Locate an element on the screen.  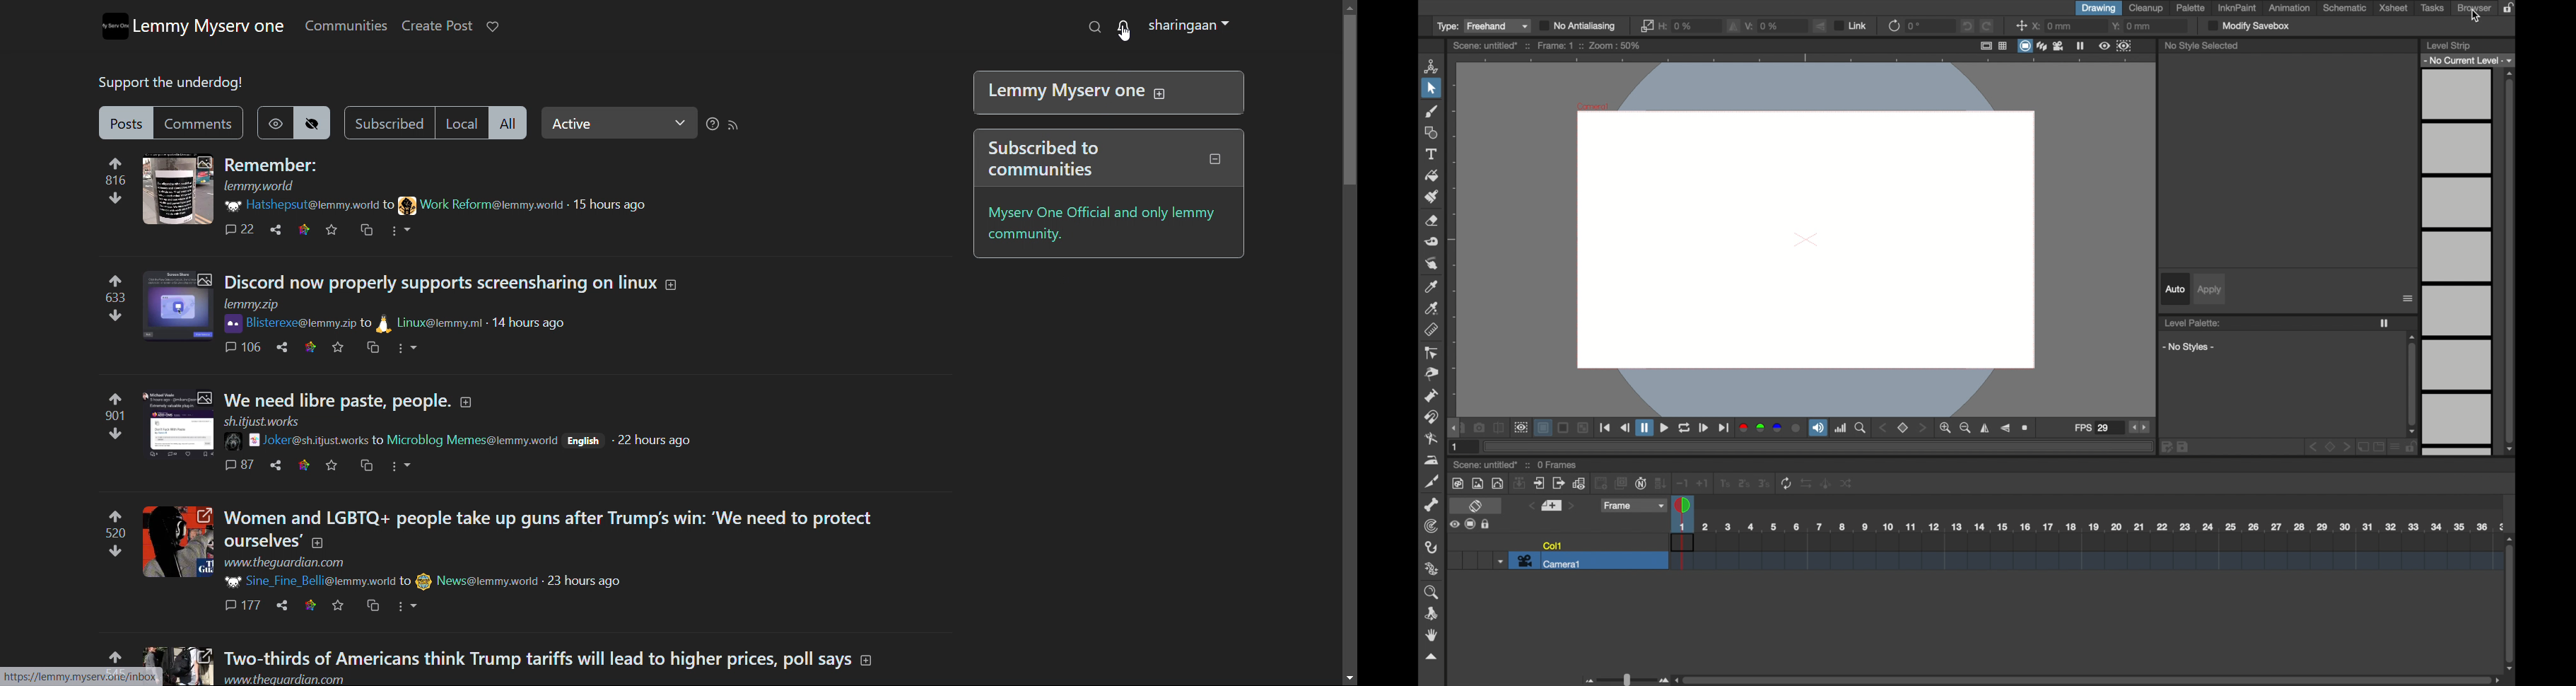
url is located at coordinates (262, 422).